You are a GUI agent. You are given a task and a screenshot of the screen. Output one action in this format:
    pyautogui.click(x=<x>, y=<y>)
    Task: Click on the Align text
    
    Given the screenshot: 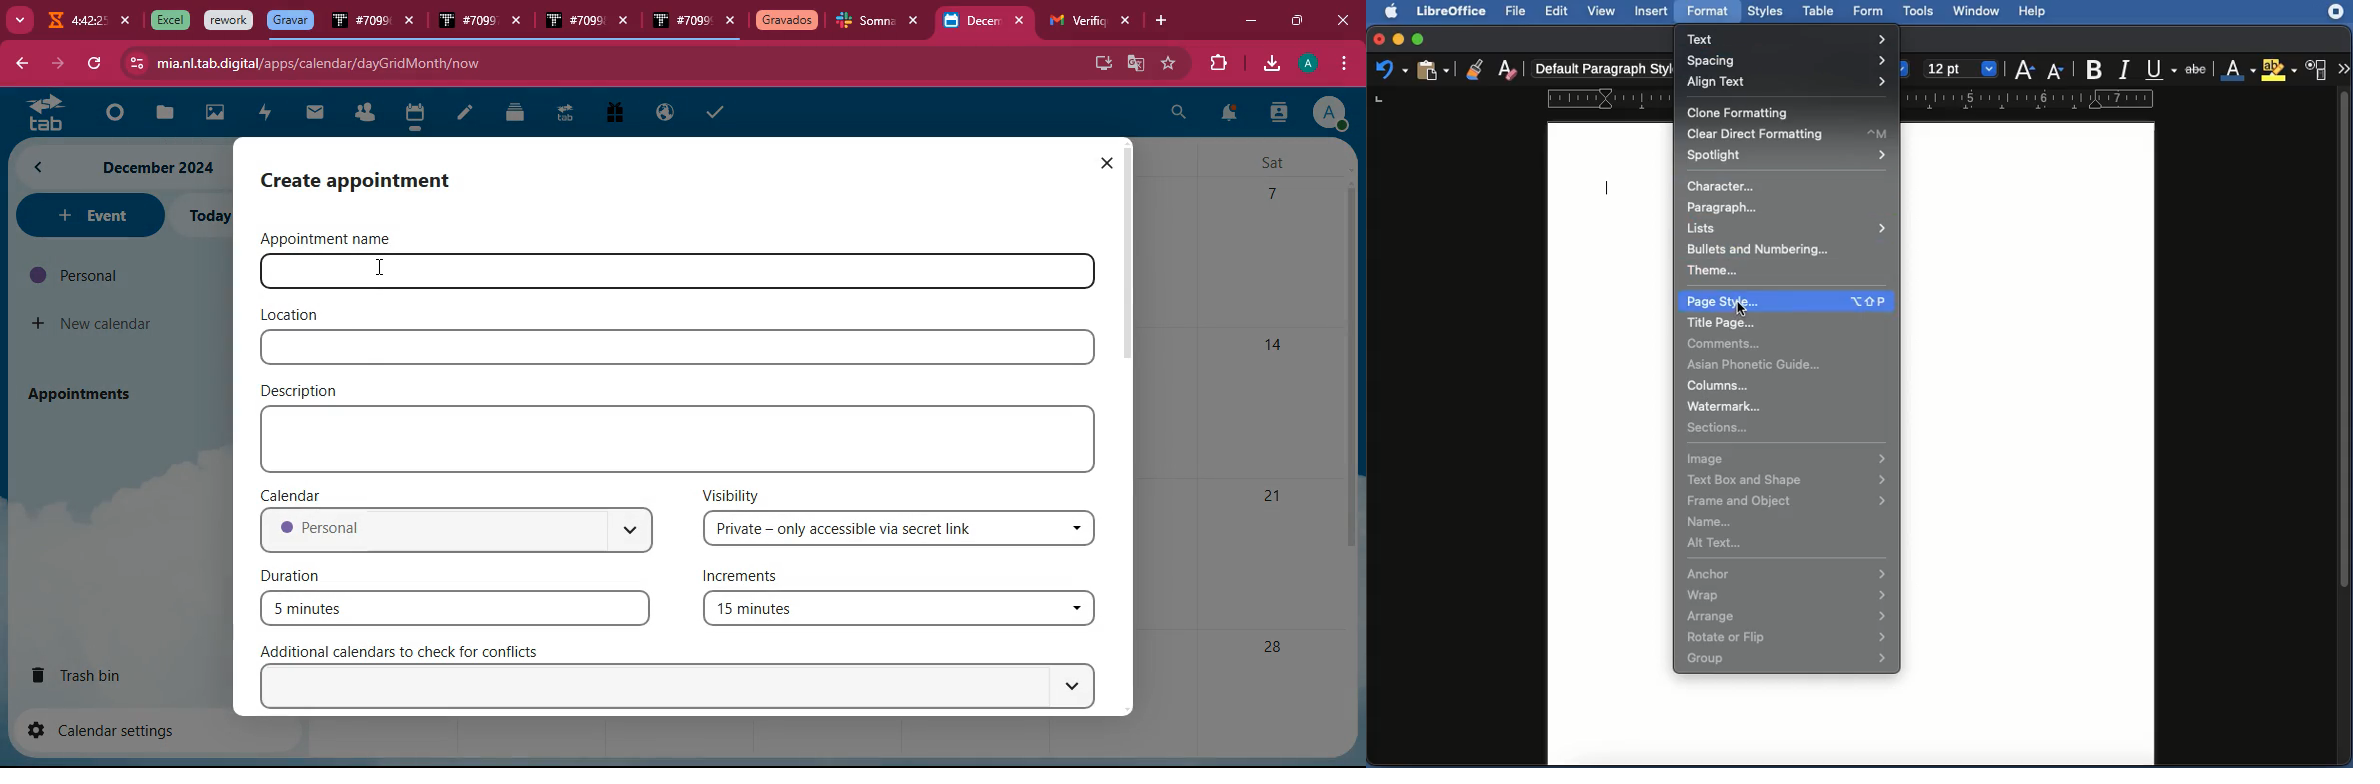 What is the action you would take?
    pyautogui.click(x=1787, y=81)
    